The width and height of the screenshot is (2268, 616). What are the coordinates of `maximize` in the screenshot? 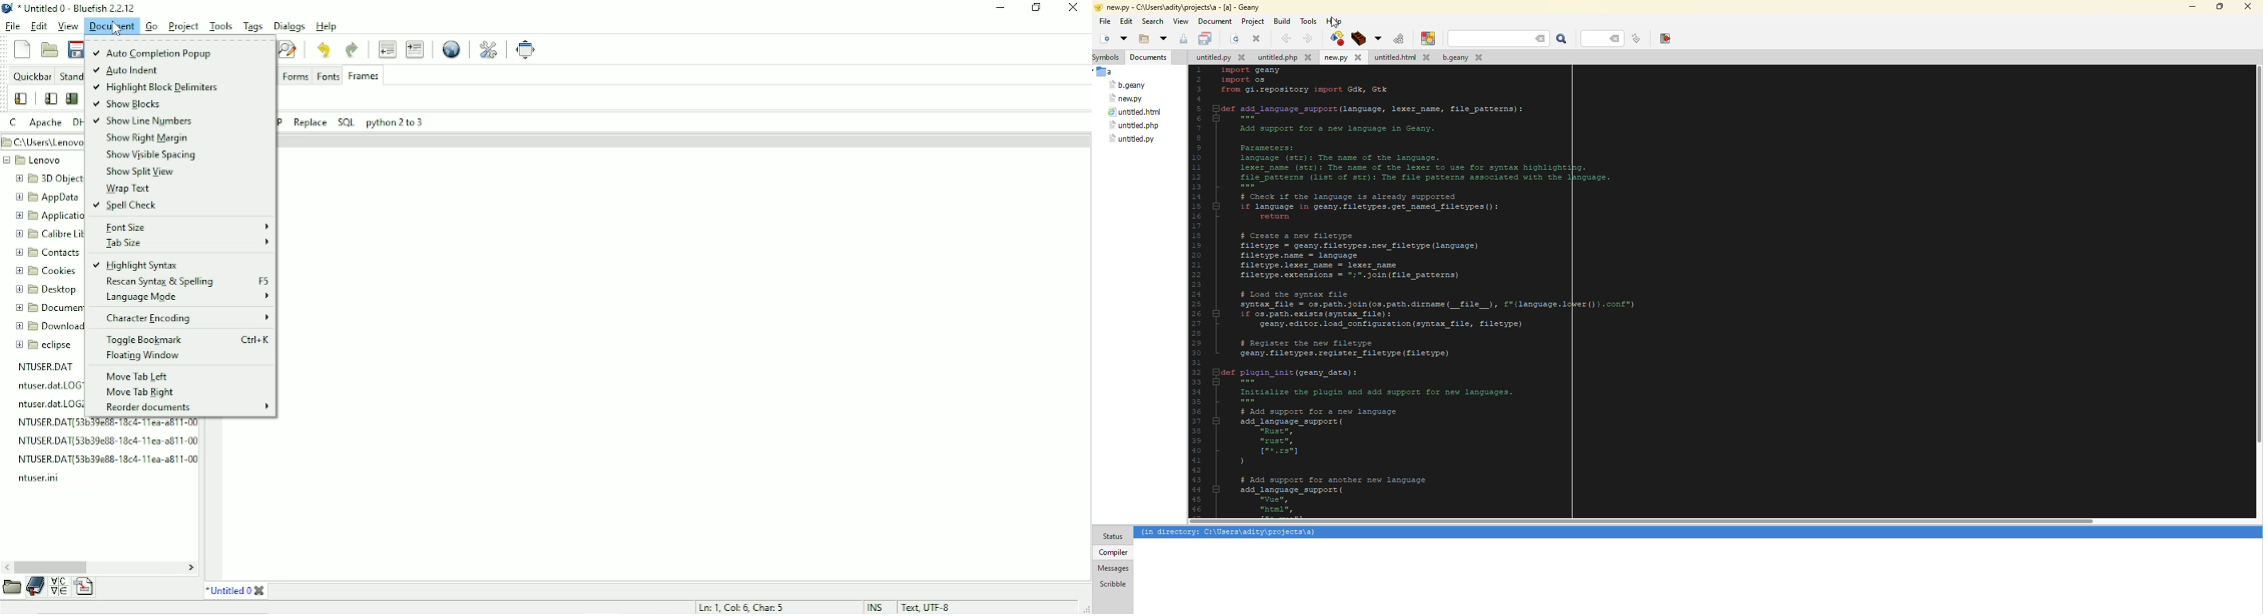 It's located at (2219, 7).